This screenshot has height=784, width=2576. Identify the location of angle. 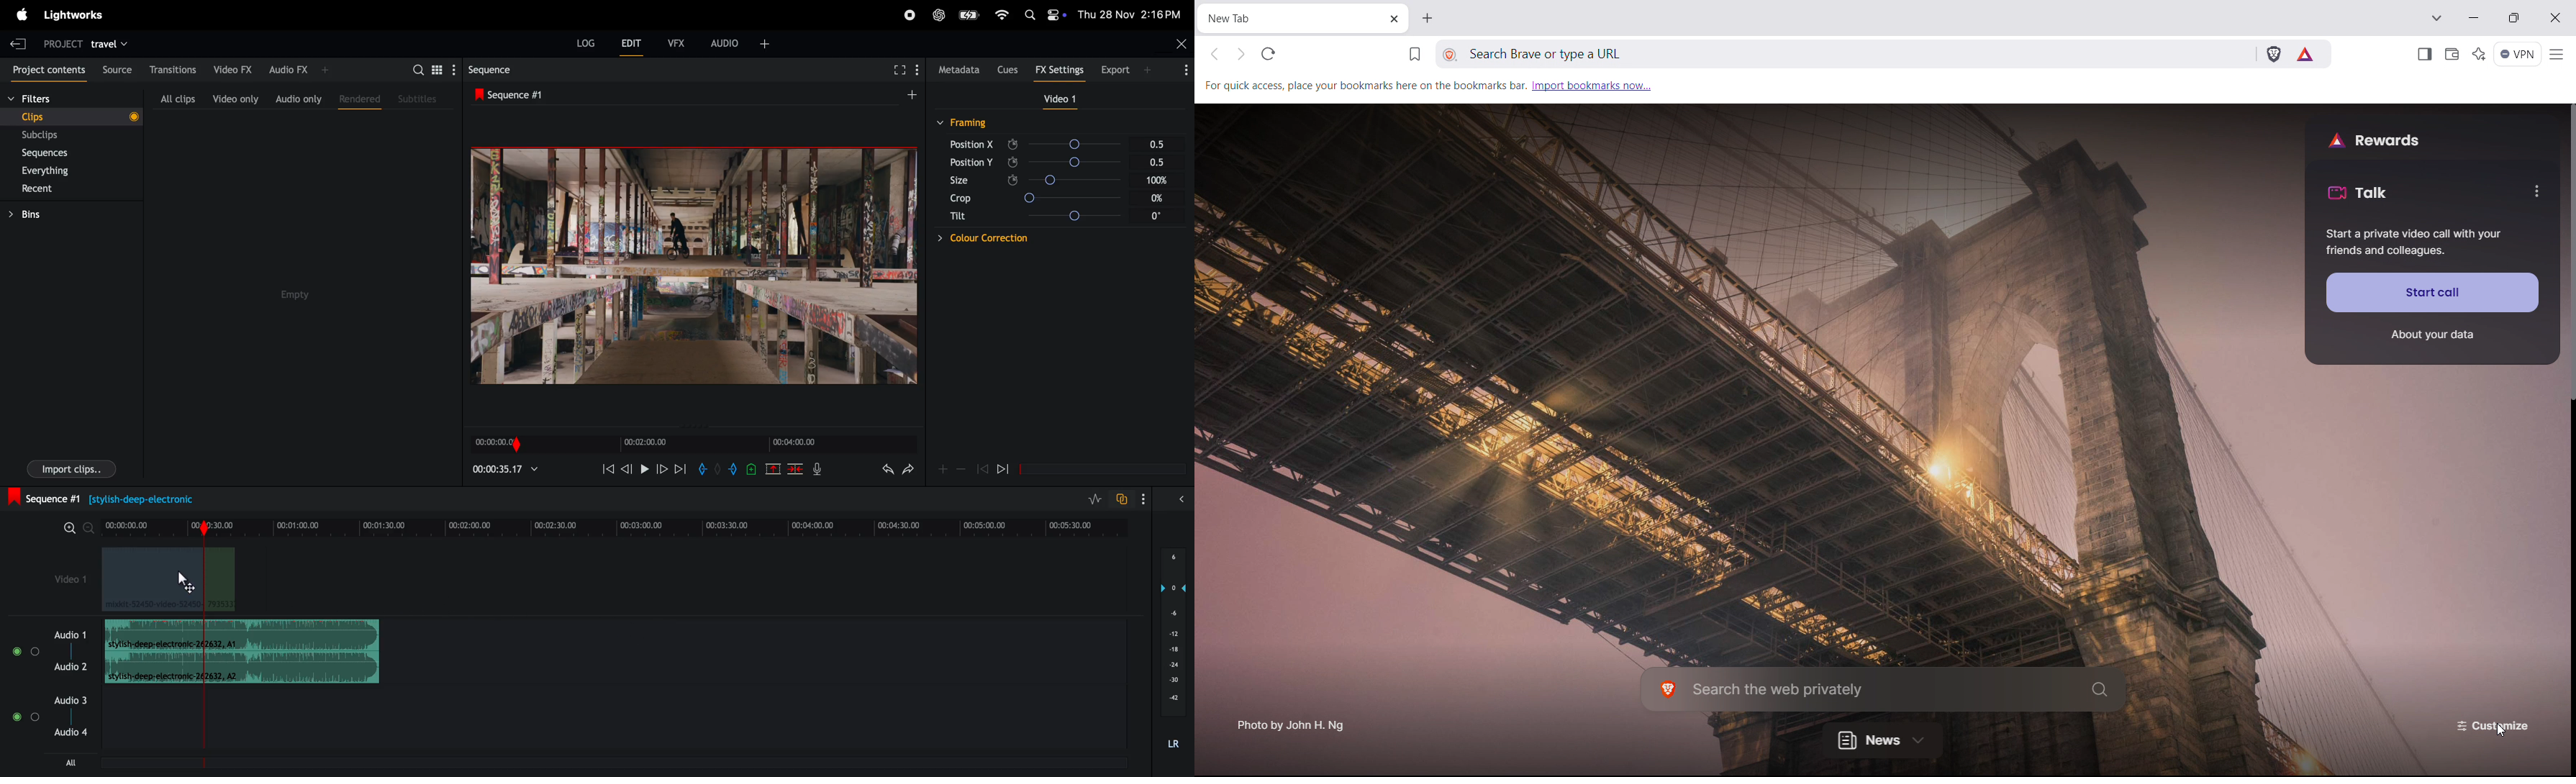
(1086, 144).